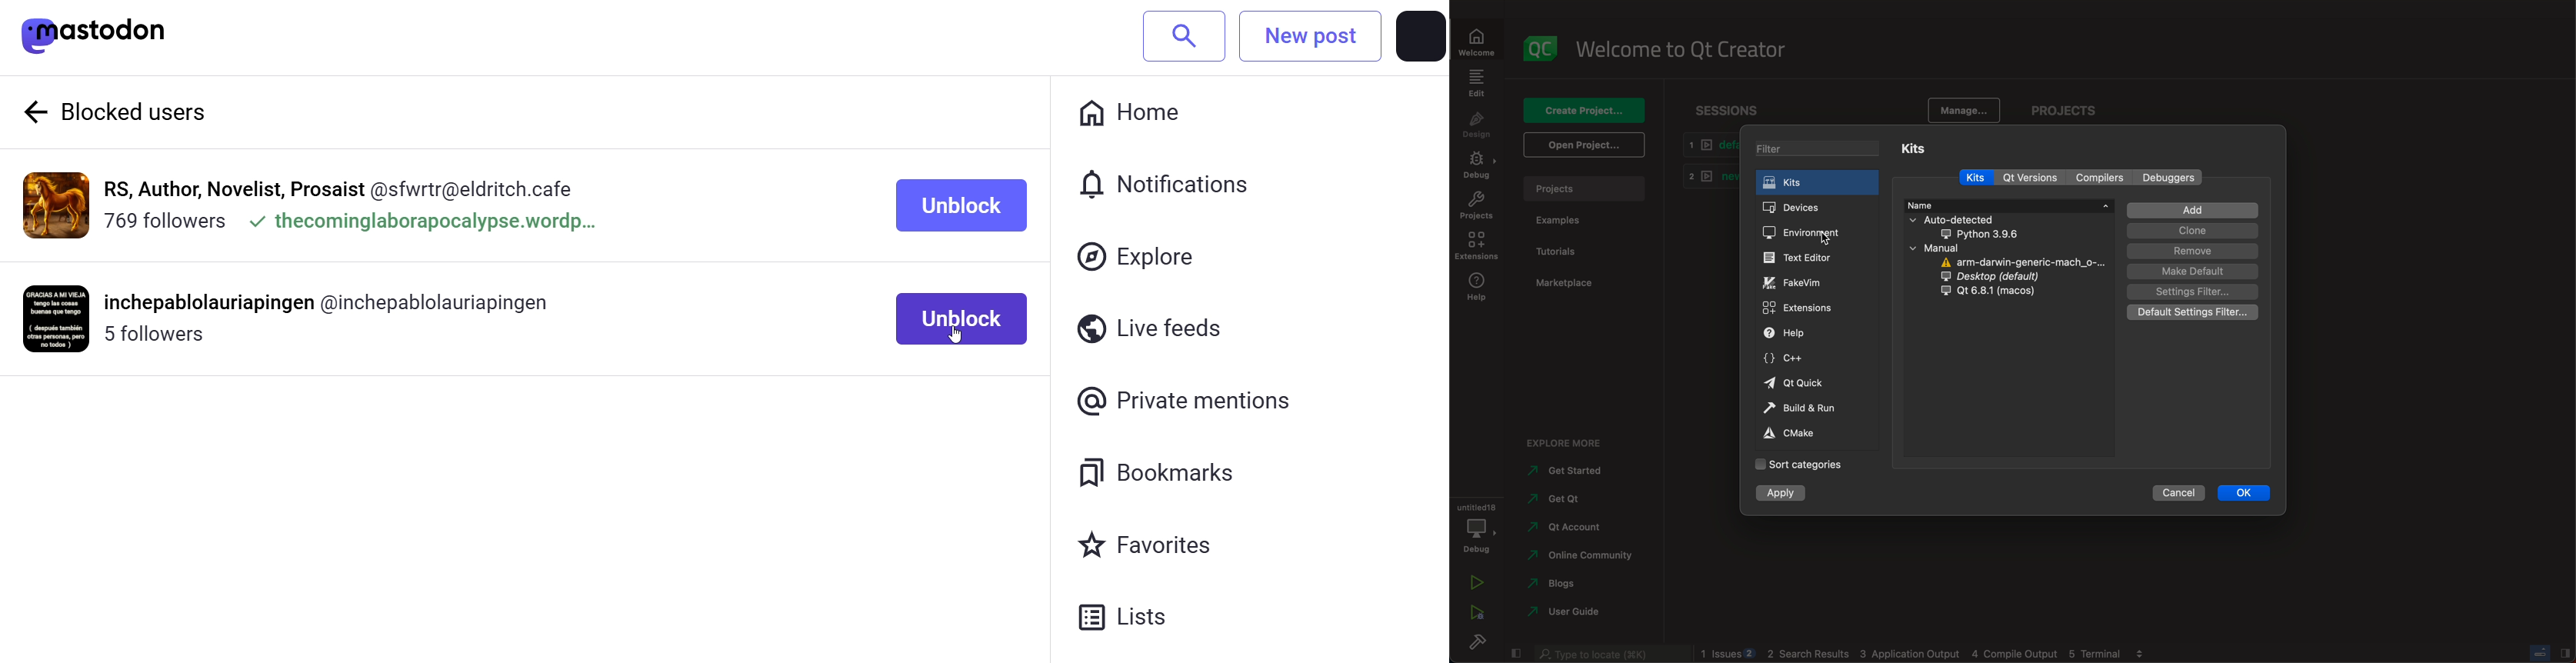  I want to click on manual, so click(1948, 247).